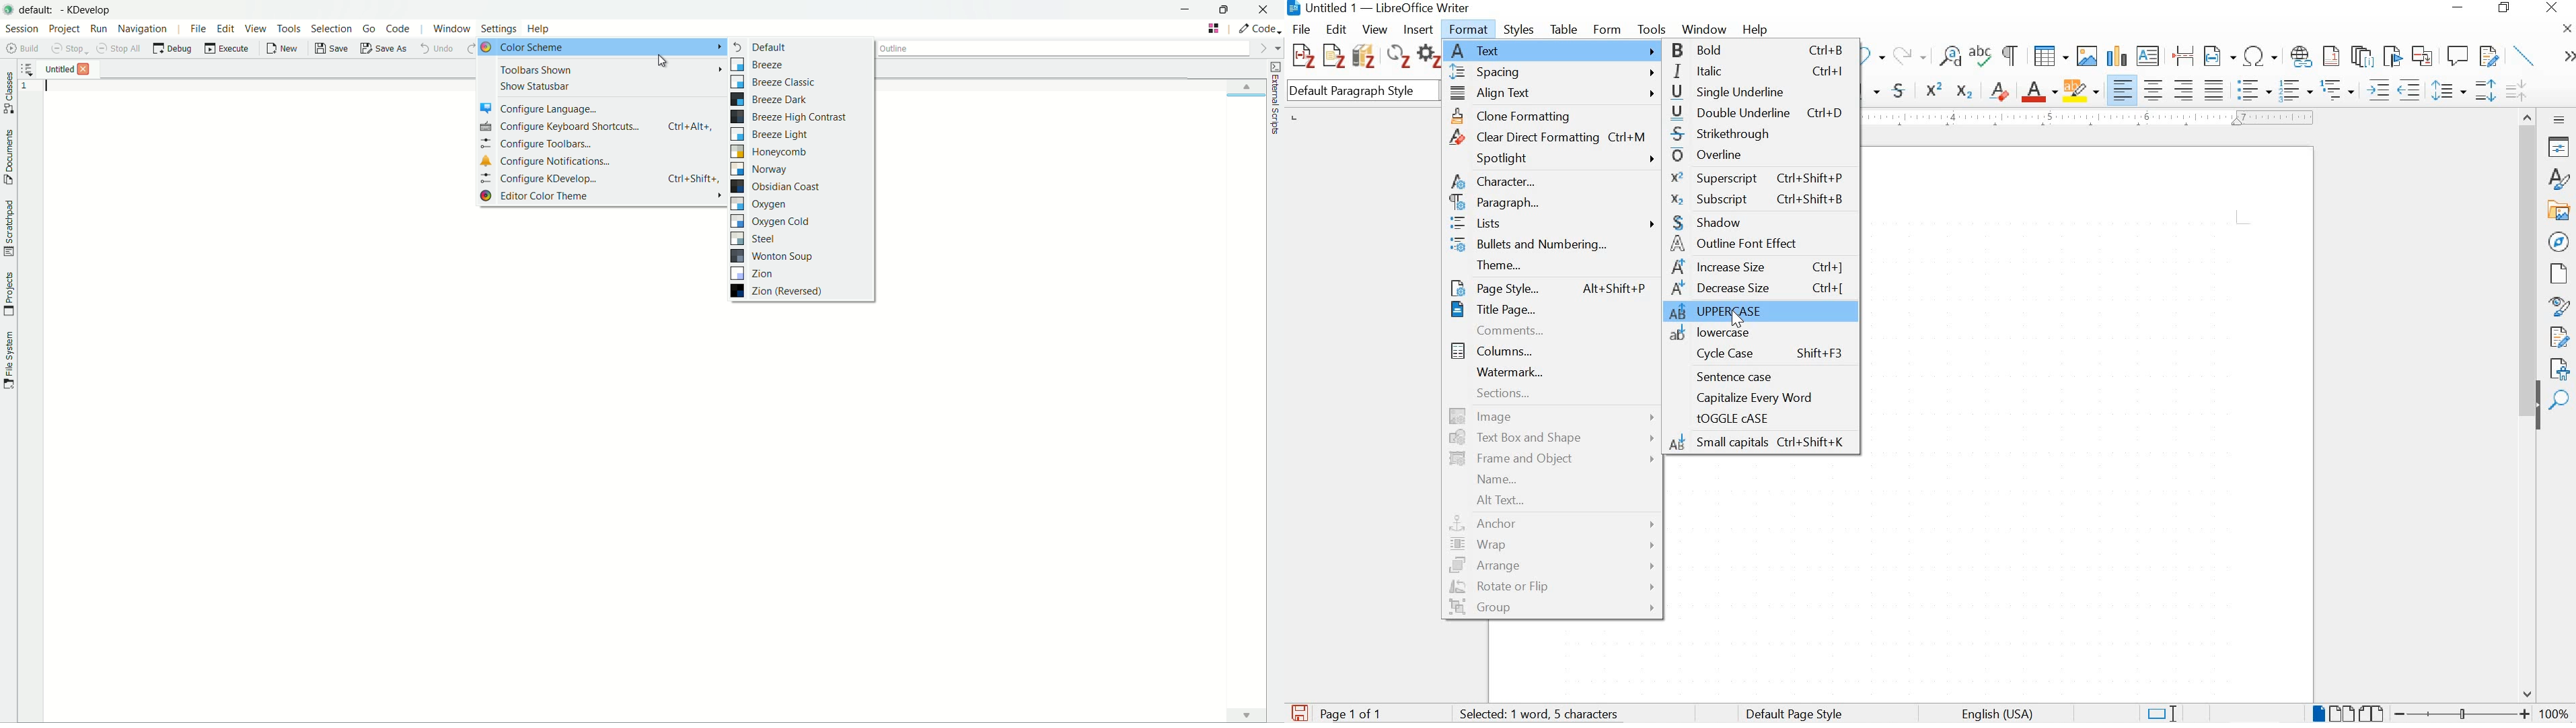 The image size is (2576, 728). I want to click on character highlighting color, so click(2082, 90).